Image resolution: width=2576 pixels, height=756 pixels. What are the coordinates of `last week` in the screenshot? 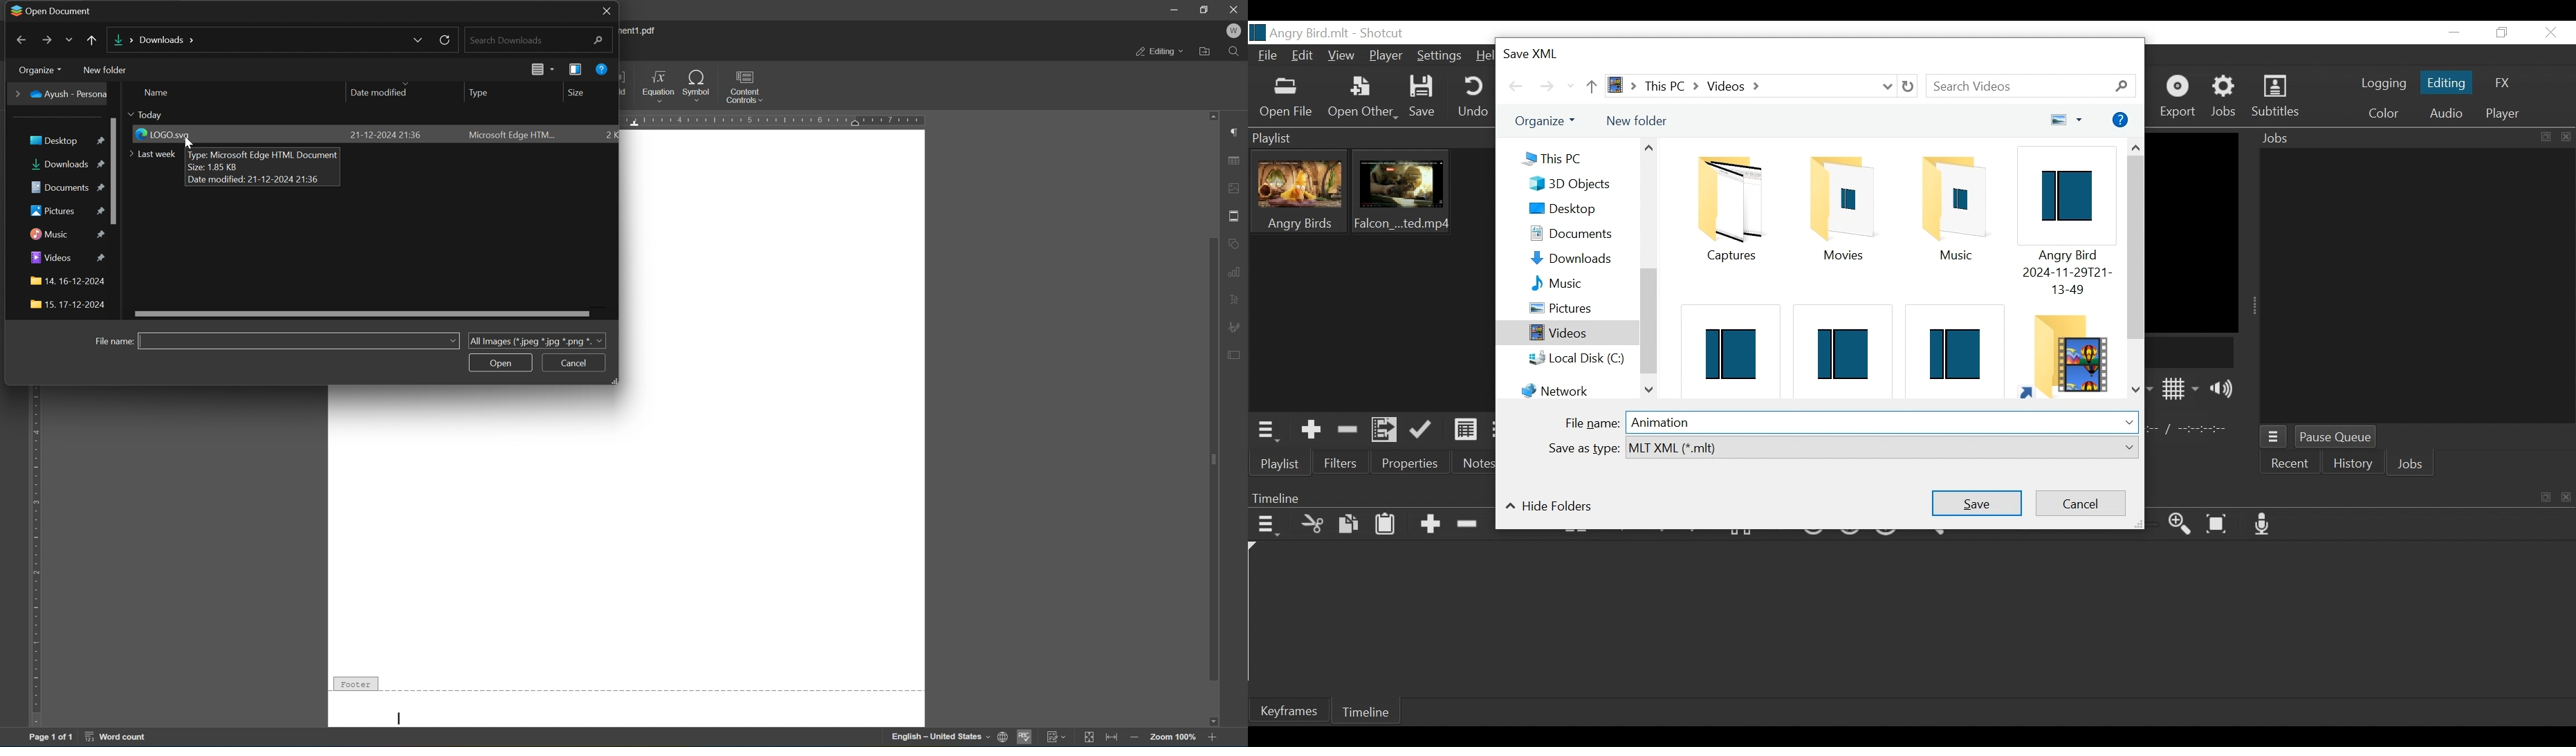 It's located at (155, 154).